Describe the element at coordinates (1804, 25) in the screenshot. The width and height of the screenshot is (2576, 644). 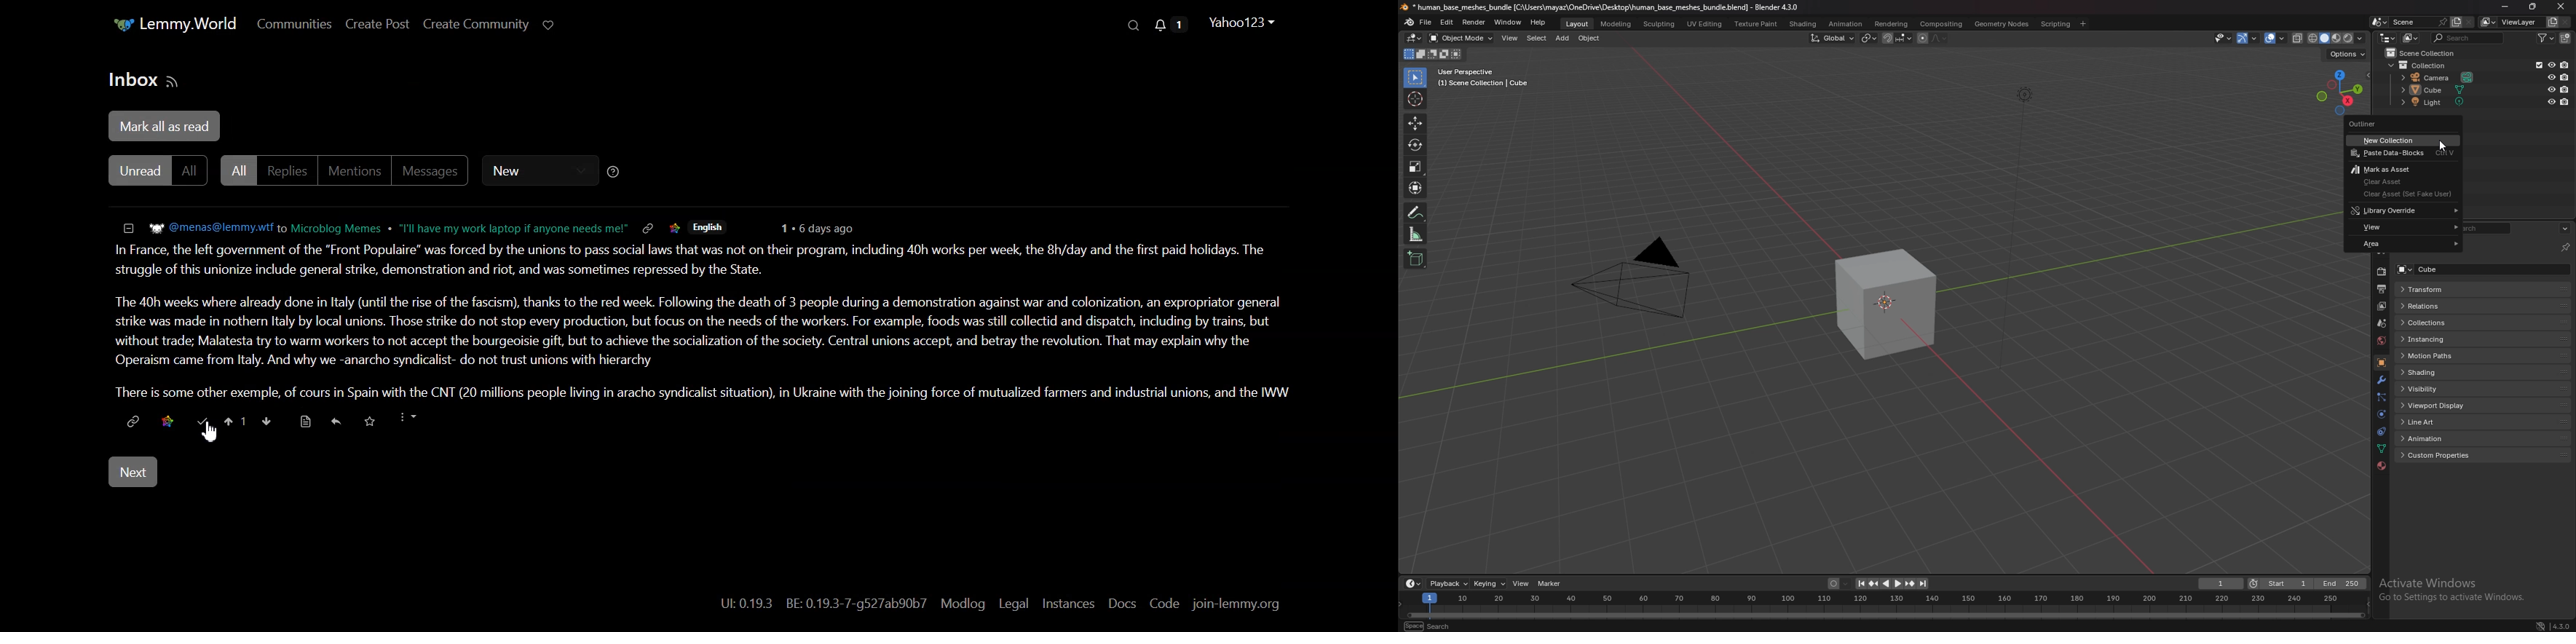
I see `shading` at that location.